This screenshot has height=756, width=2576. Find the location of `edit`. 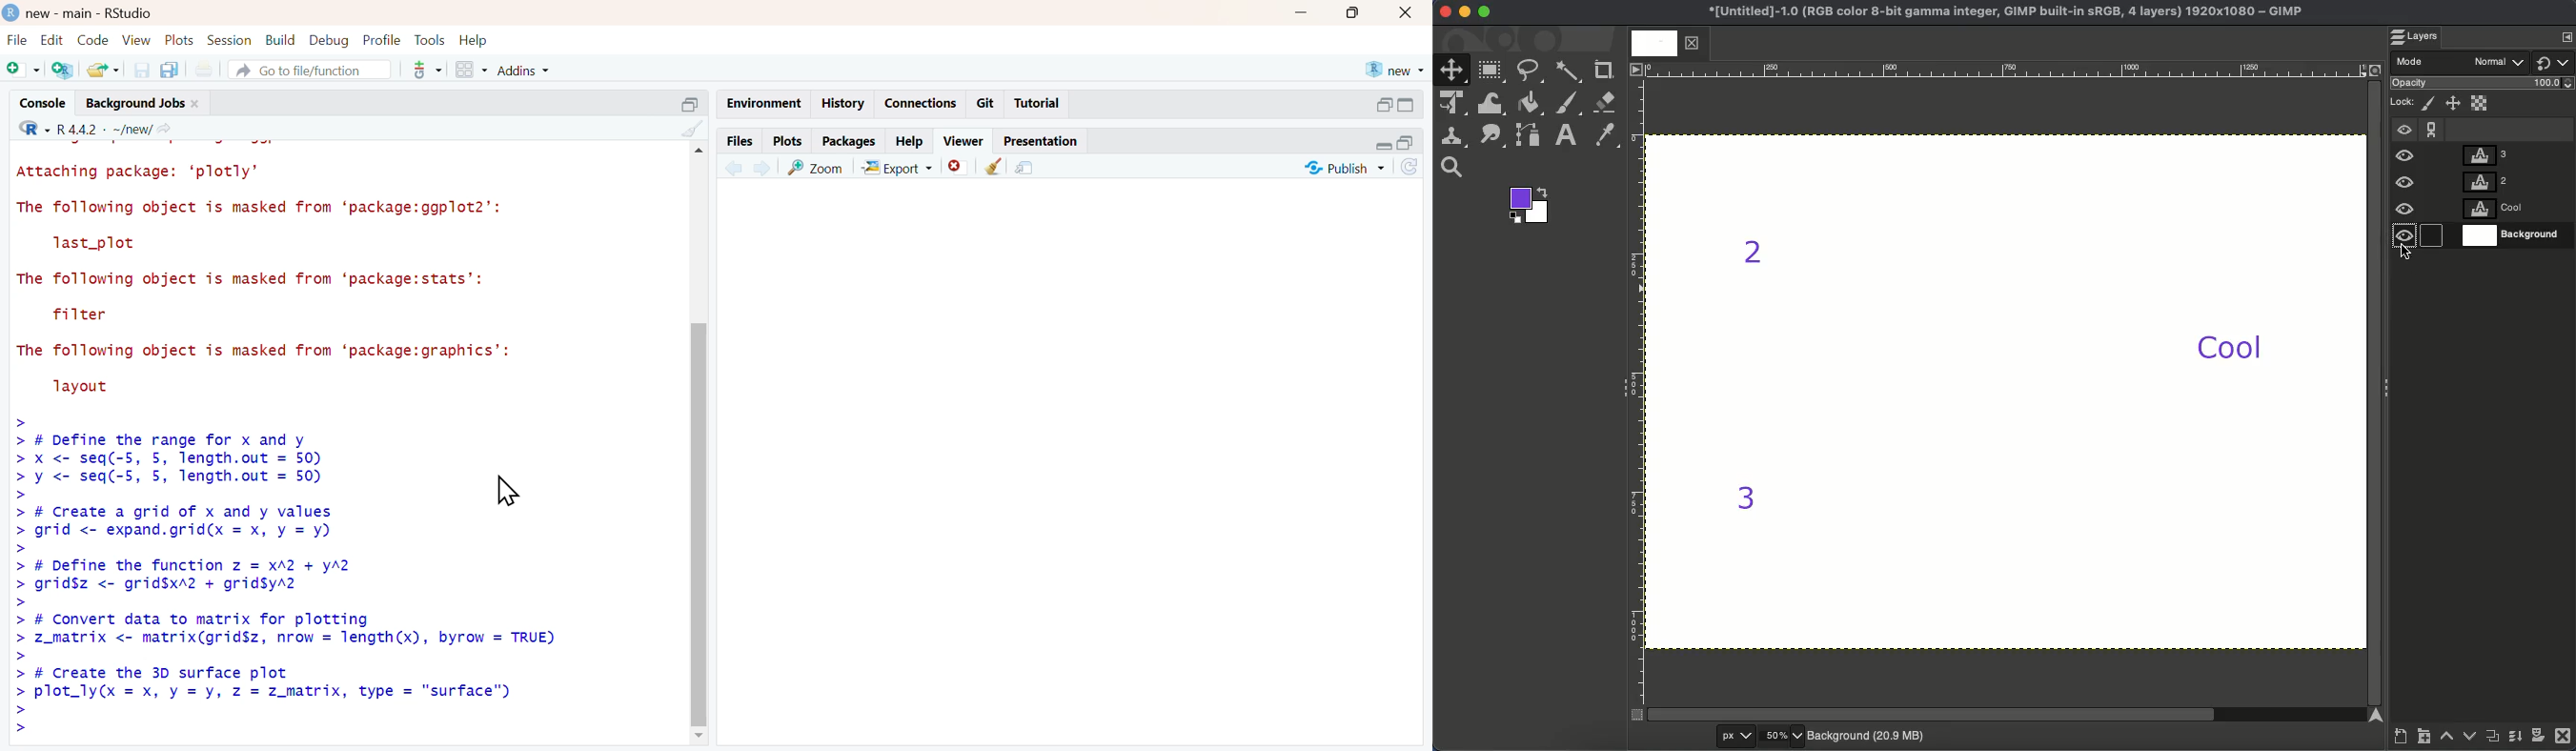

edit is located at coordinates (49, 40).